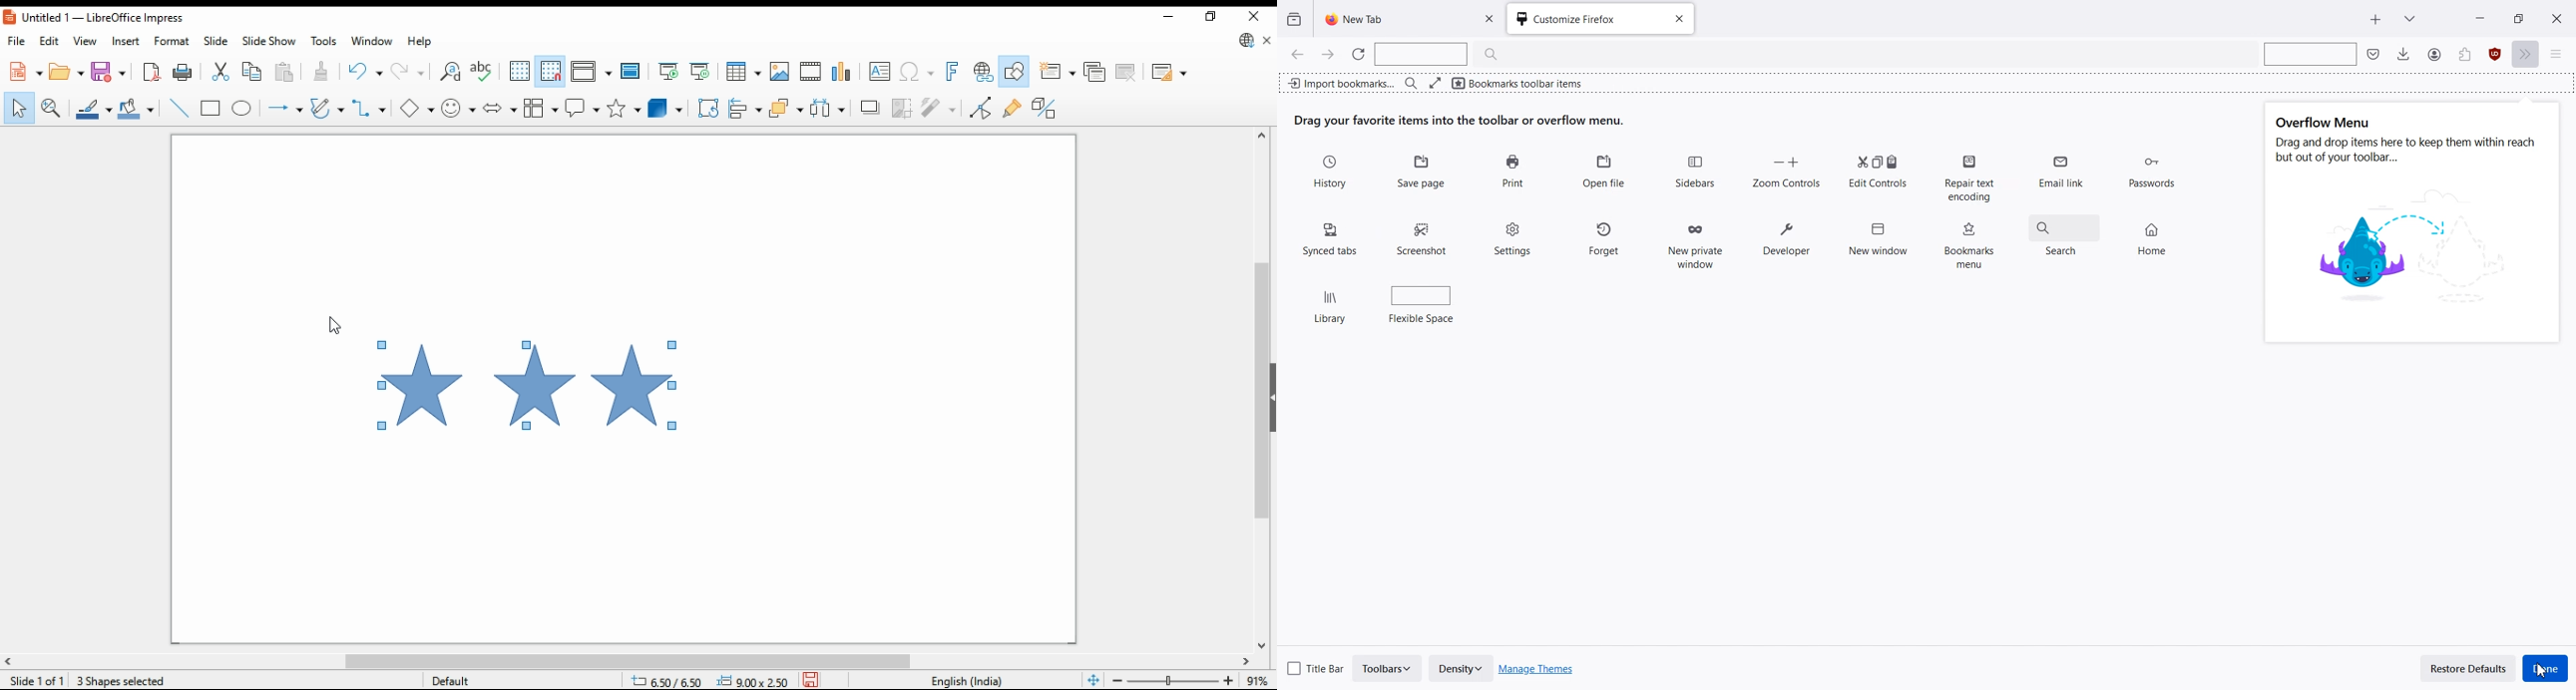  Describe the element at coordinates (829, 107) in the screenshot. I see `select at least three objects to distribute` at that location.